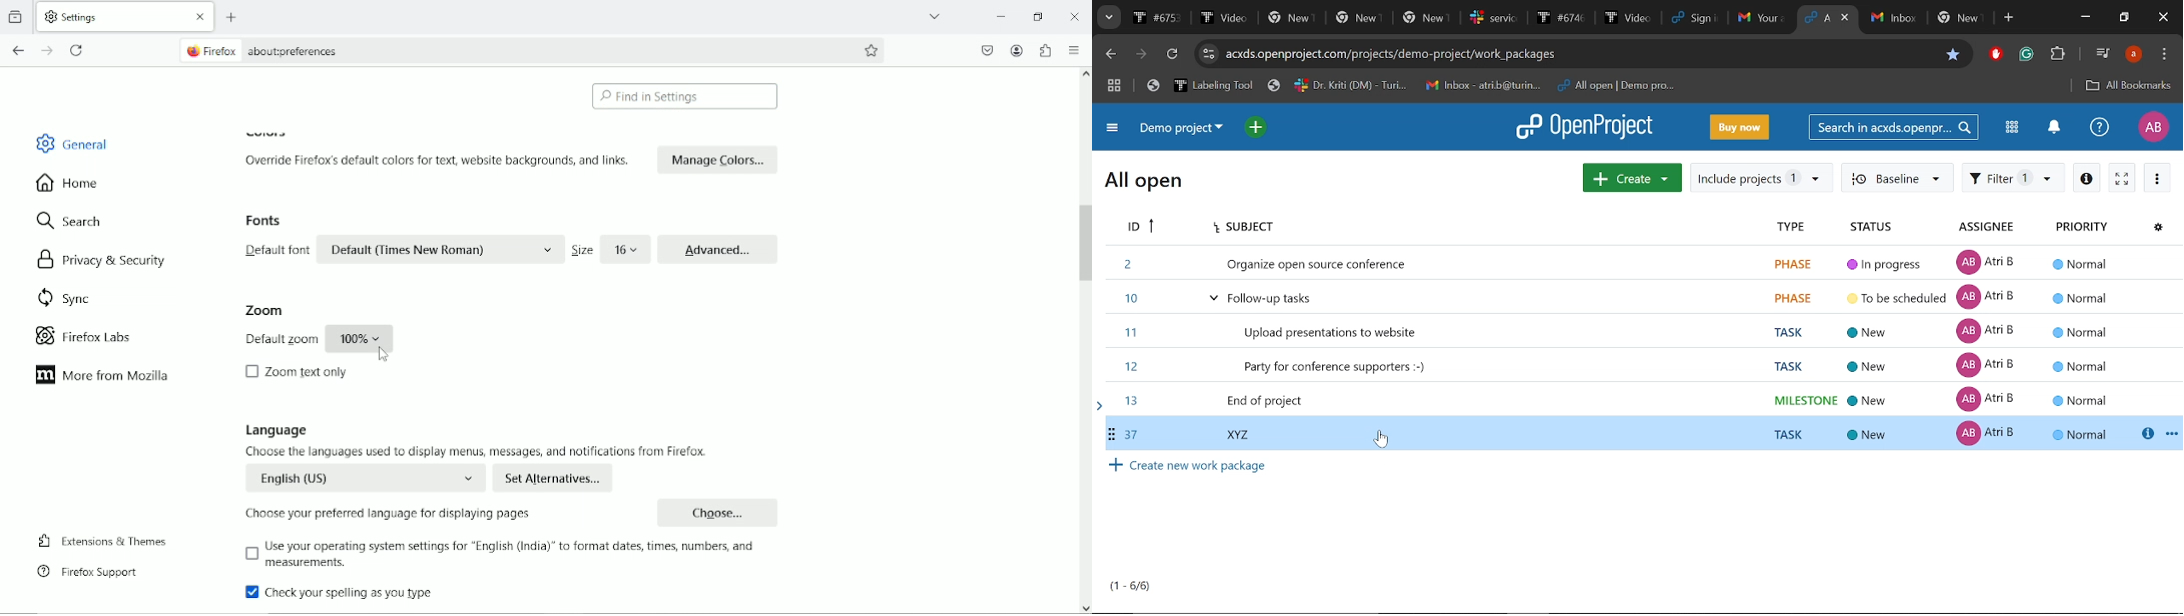 The height and width of the screenshot is (616, 2184). Describe the element at coordinates (1039, 16) in the screenshot. I see `restore down` at that location.